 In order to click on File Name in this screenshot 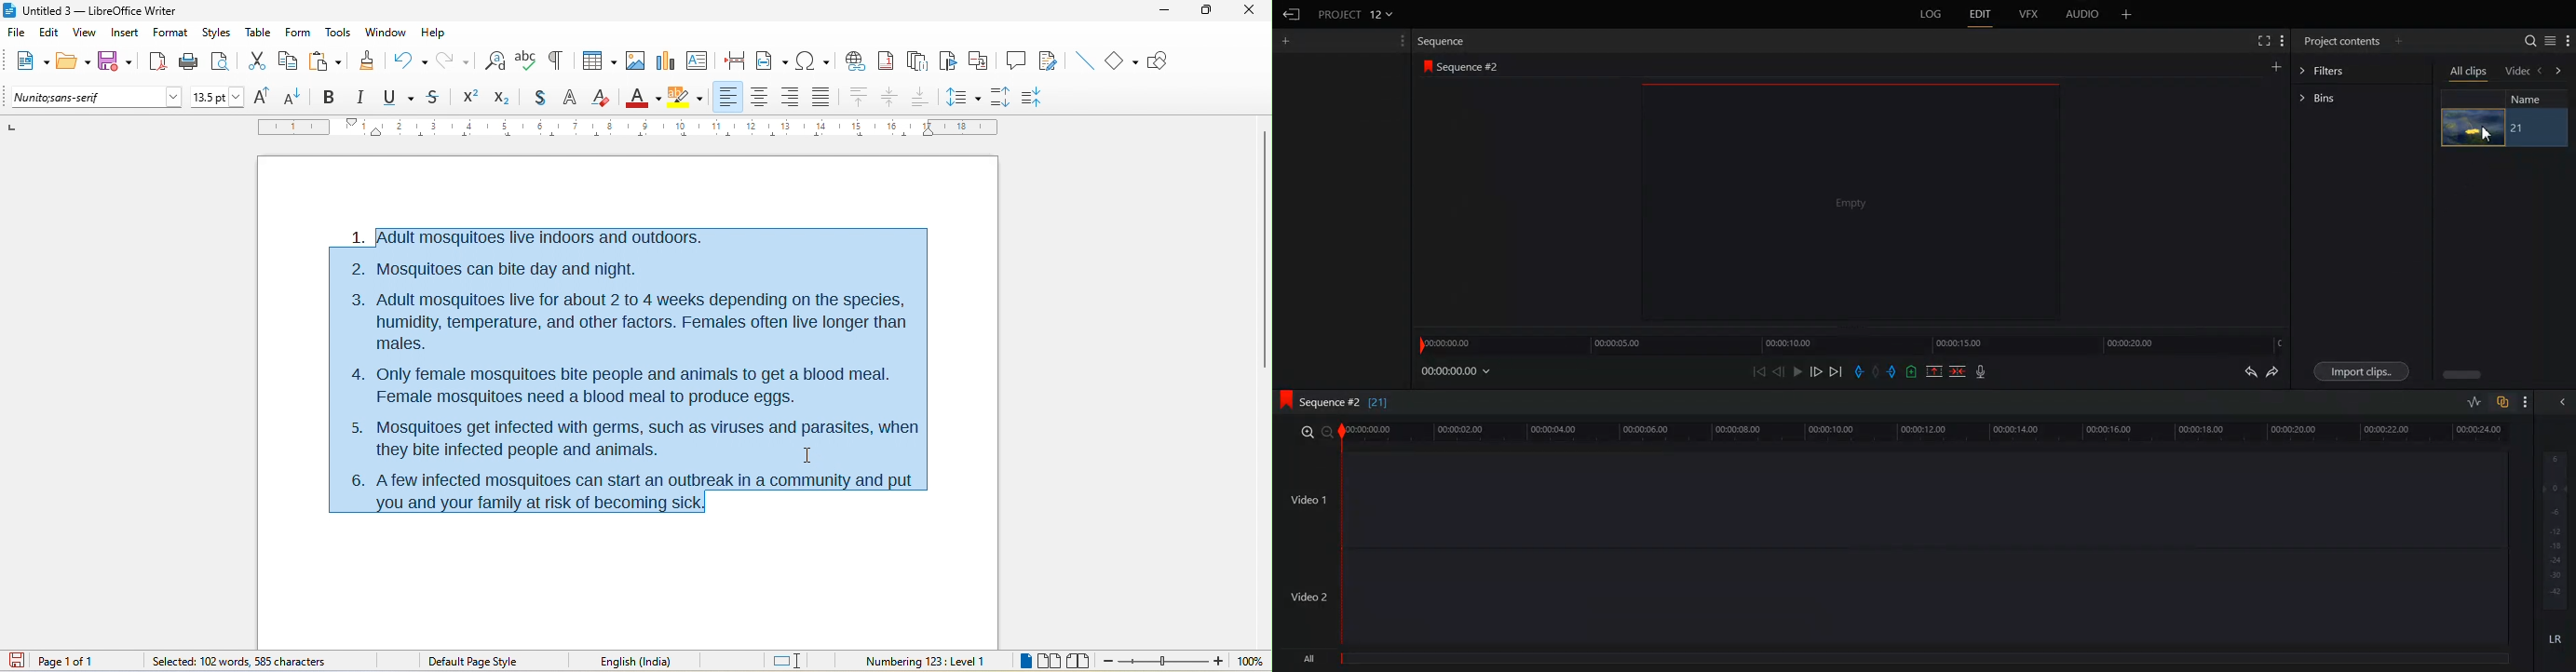, I will do `click(1357, 14)`.